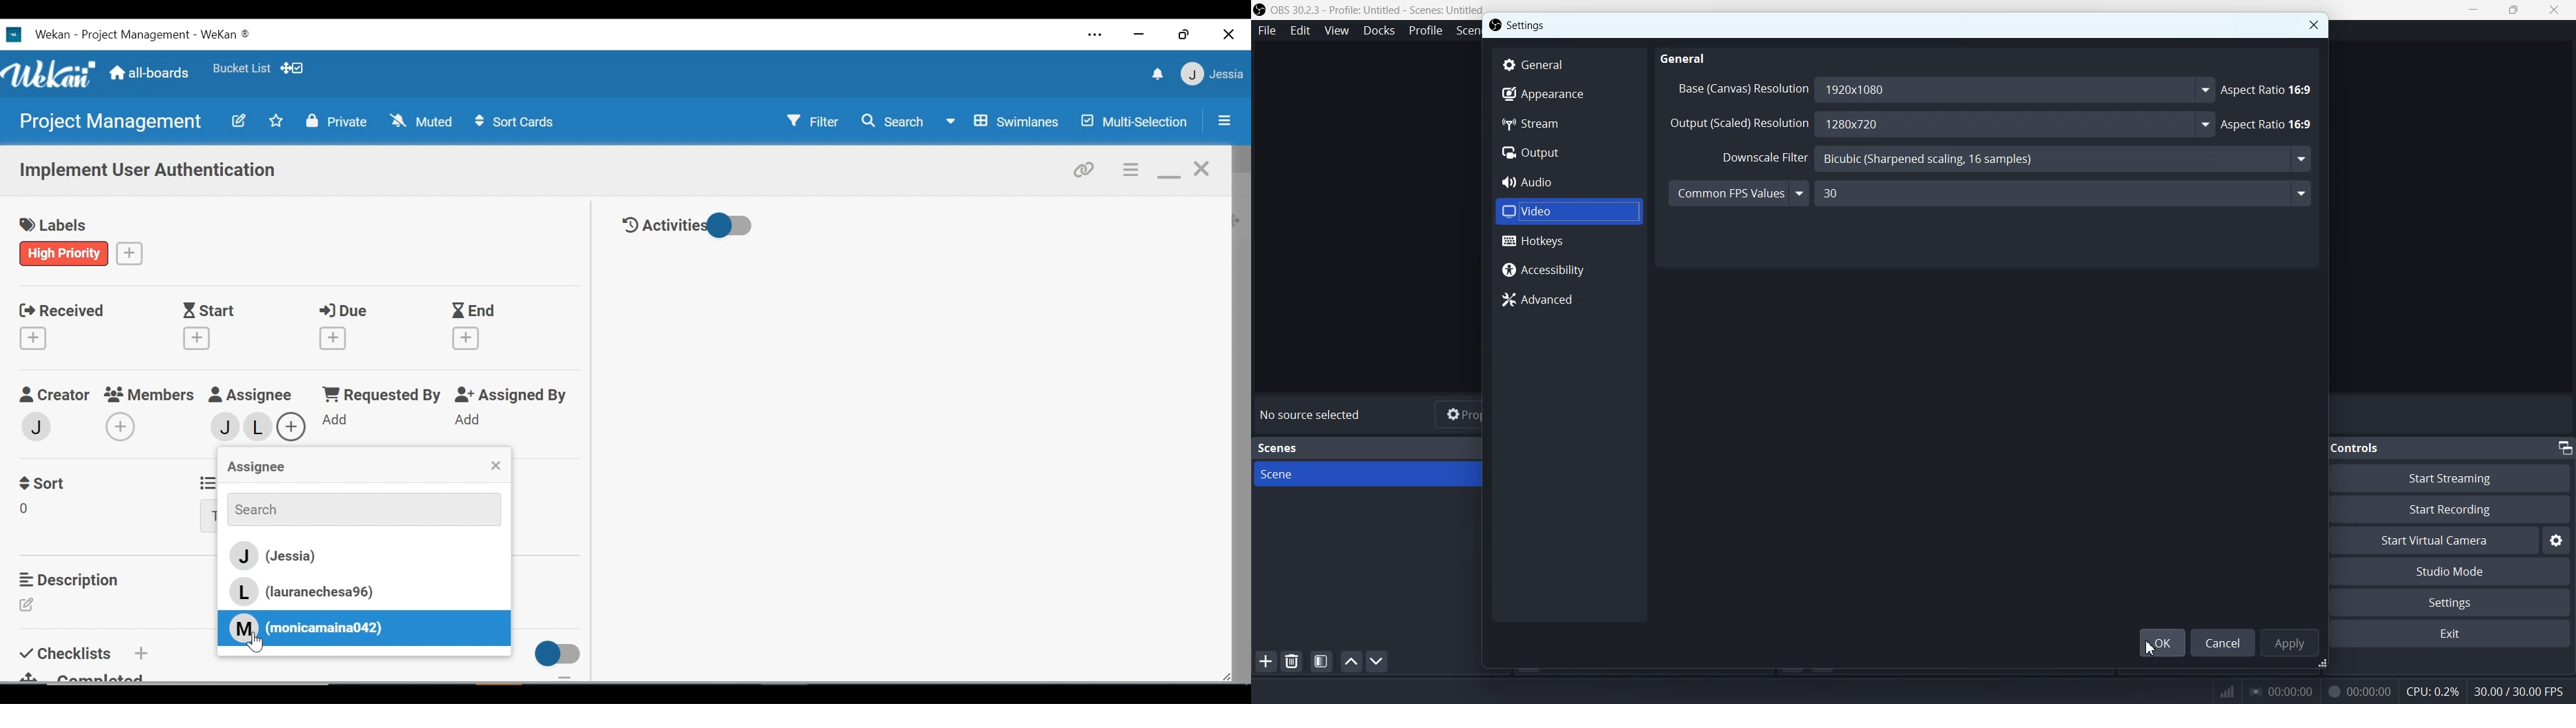 This screenshot has width=2576, height=728. I want to click on Logo, so click(1368, 10).